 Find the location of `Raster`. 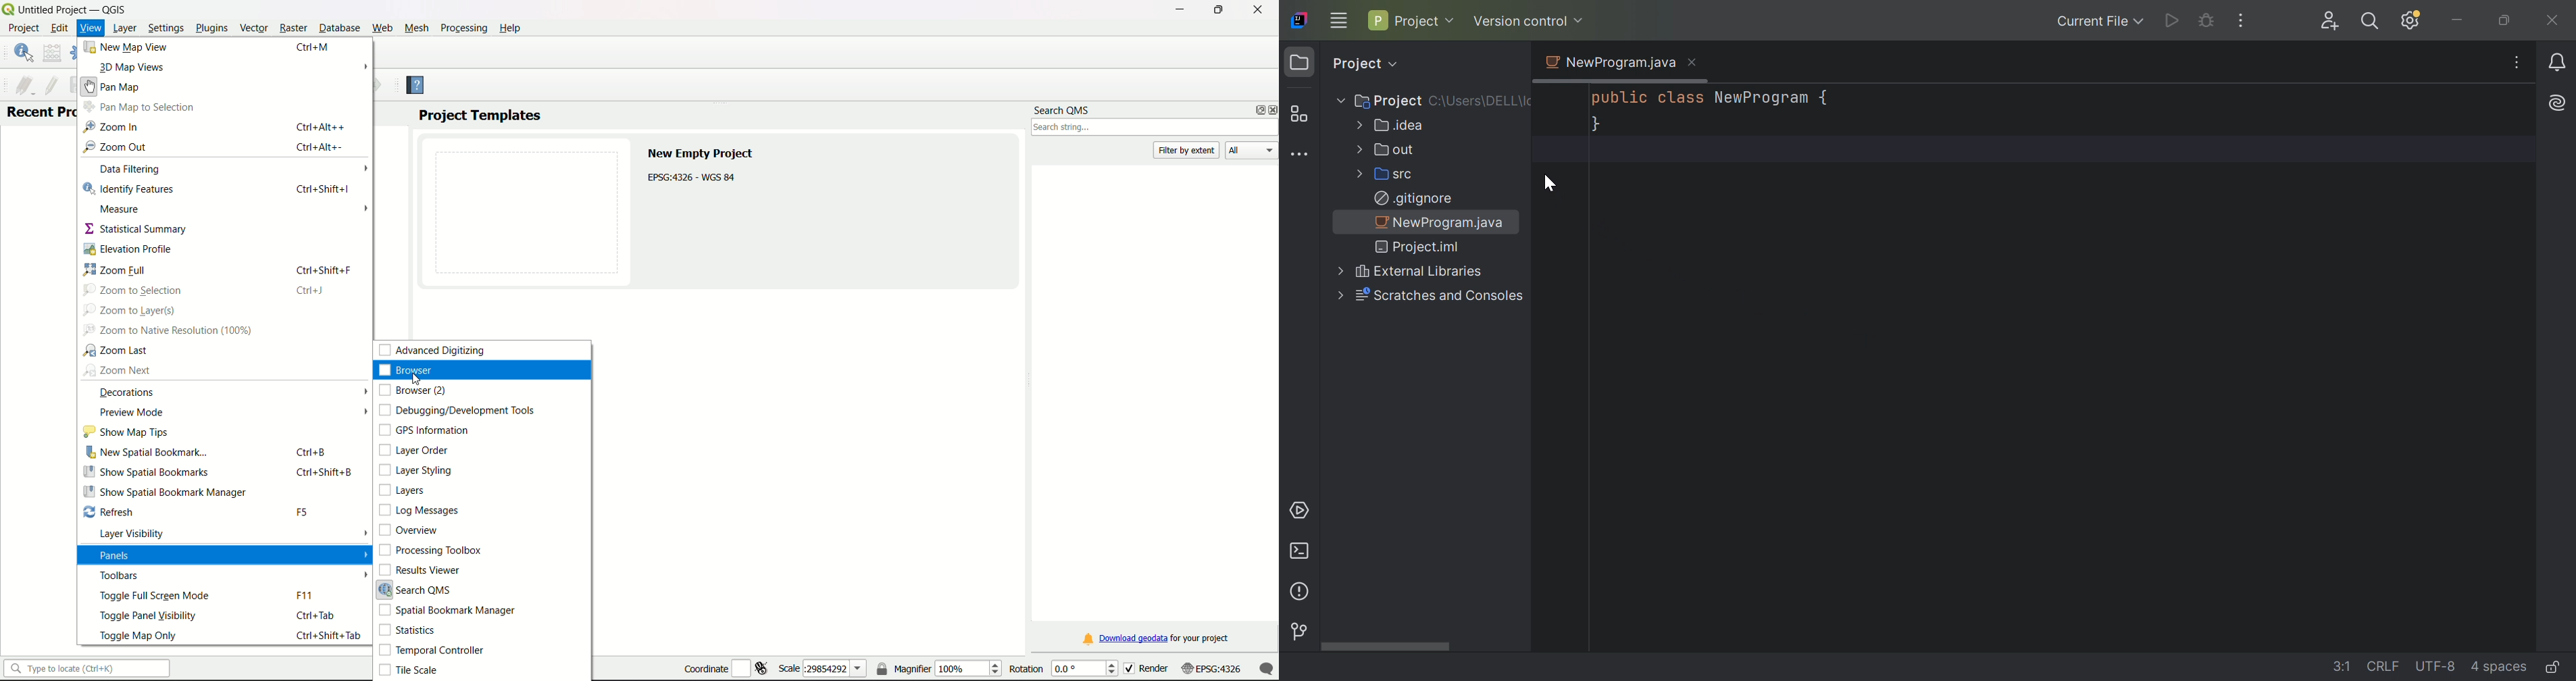

Raster is located at coordinates (295, 29).